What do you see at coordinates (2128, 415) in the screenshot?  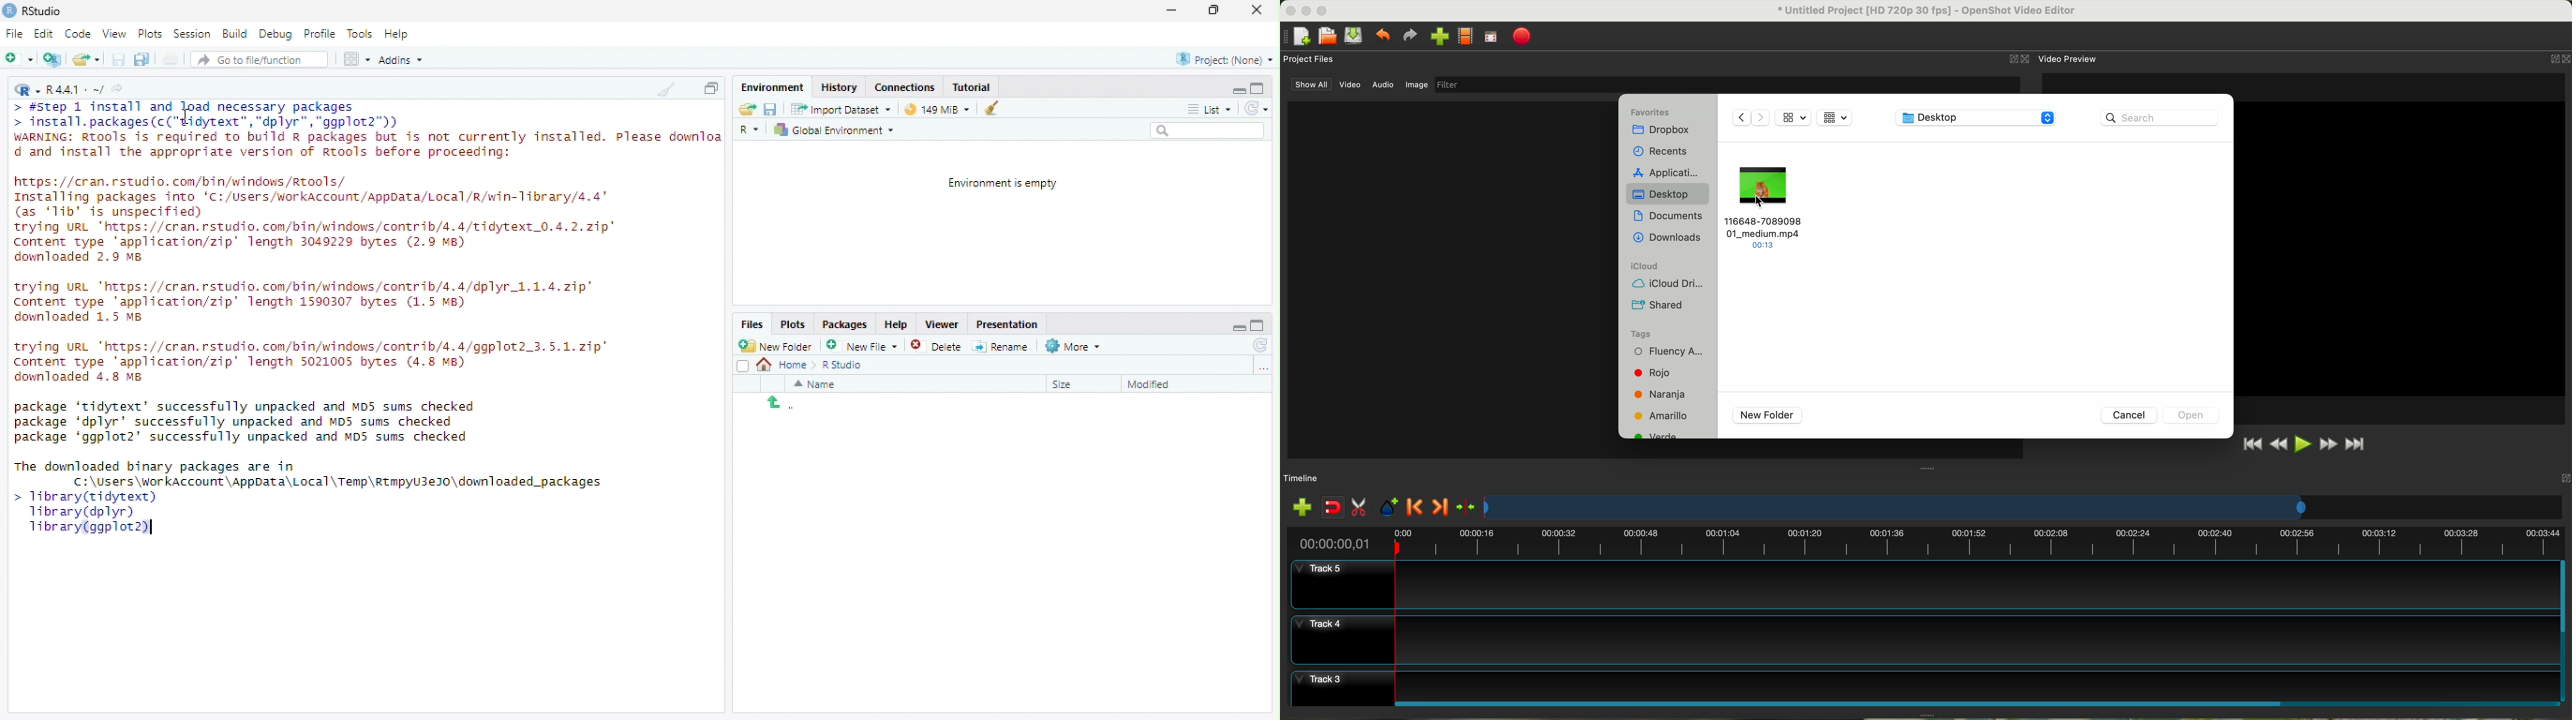 I see `cancel button` at bounding box center [2128, 415].